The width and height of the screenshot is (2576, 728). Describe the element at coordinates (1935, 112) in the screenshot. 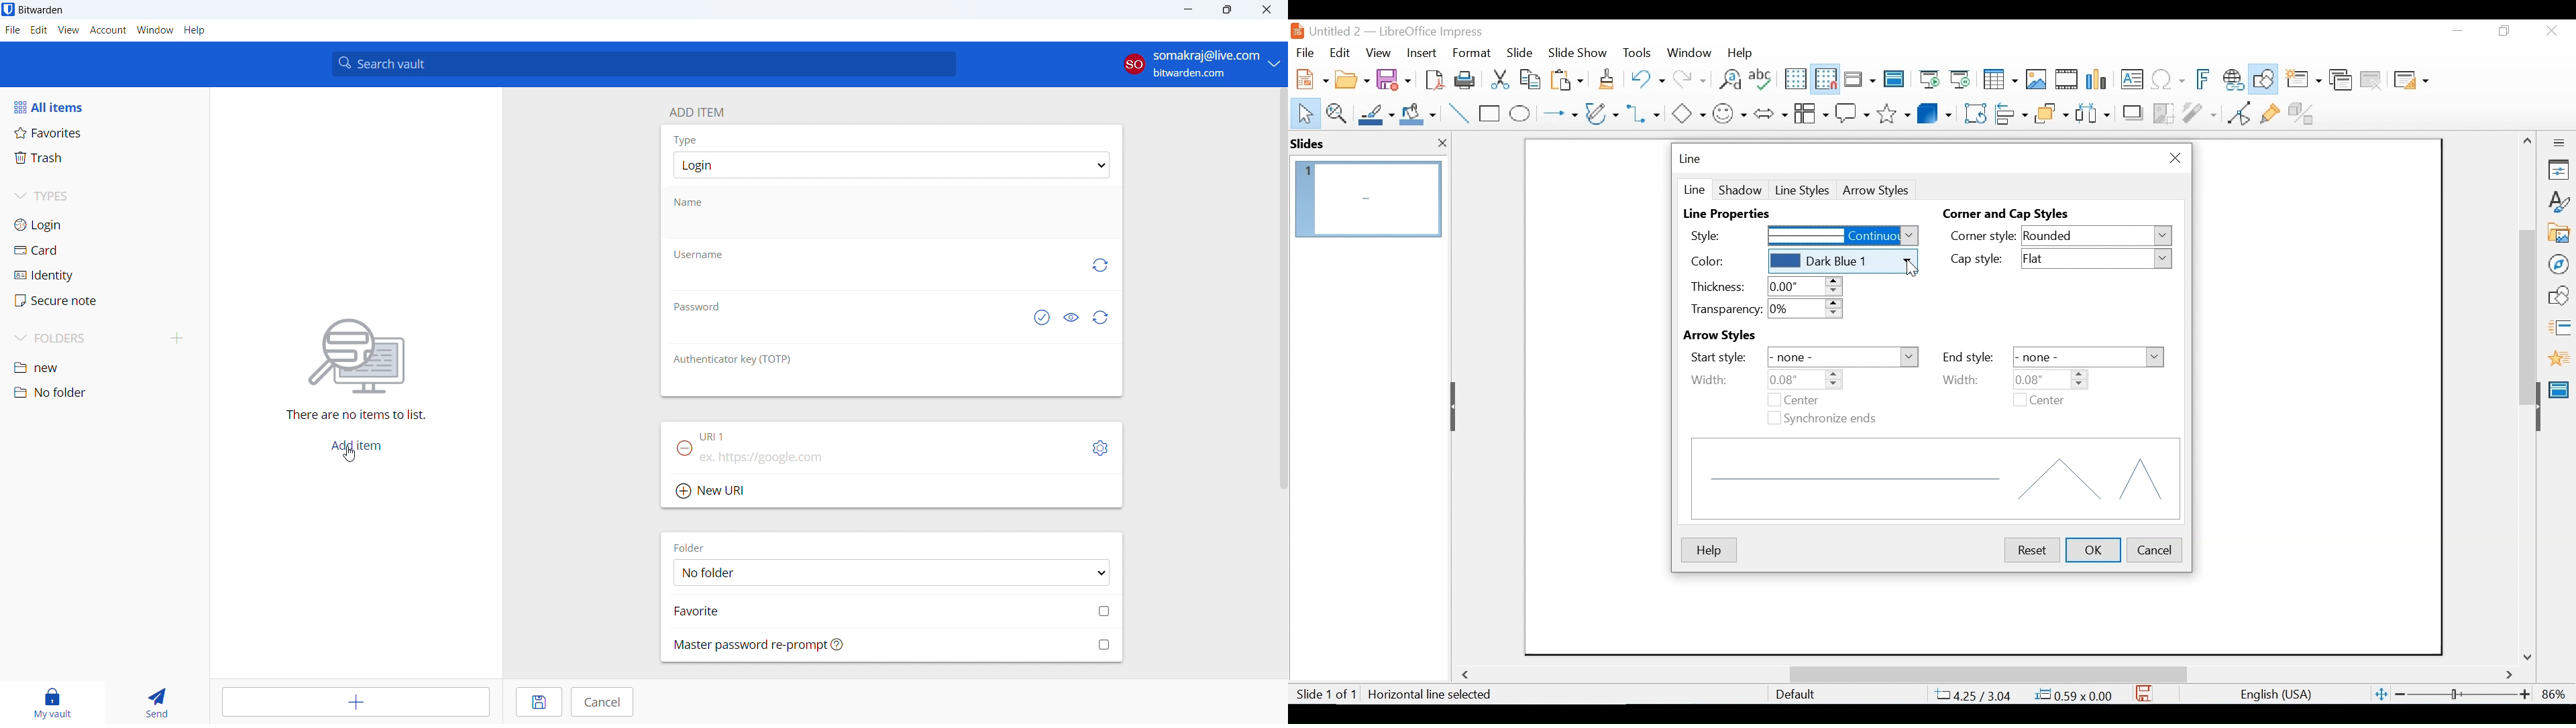

I see `3D Objects` at that location.